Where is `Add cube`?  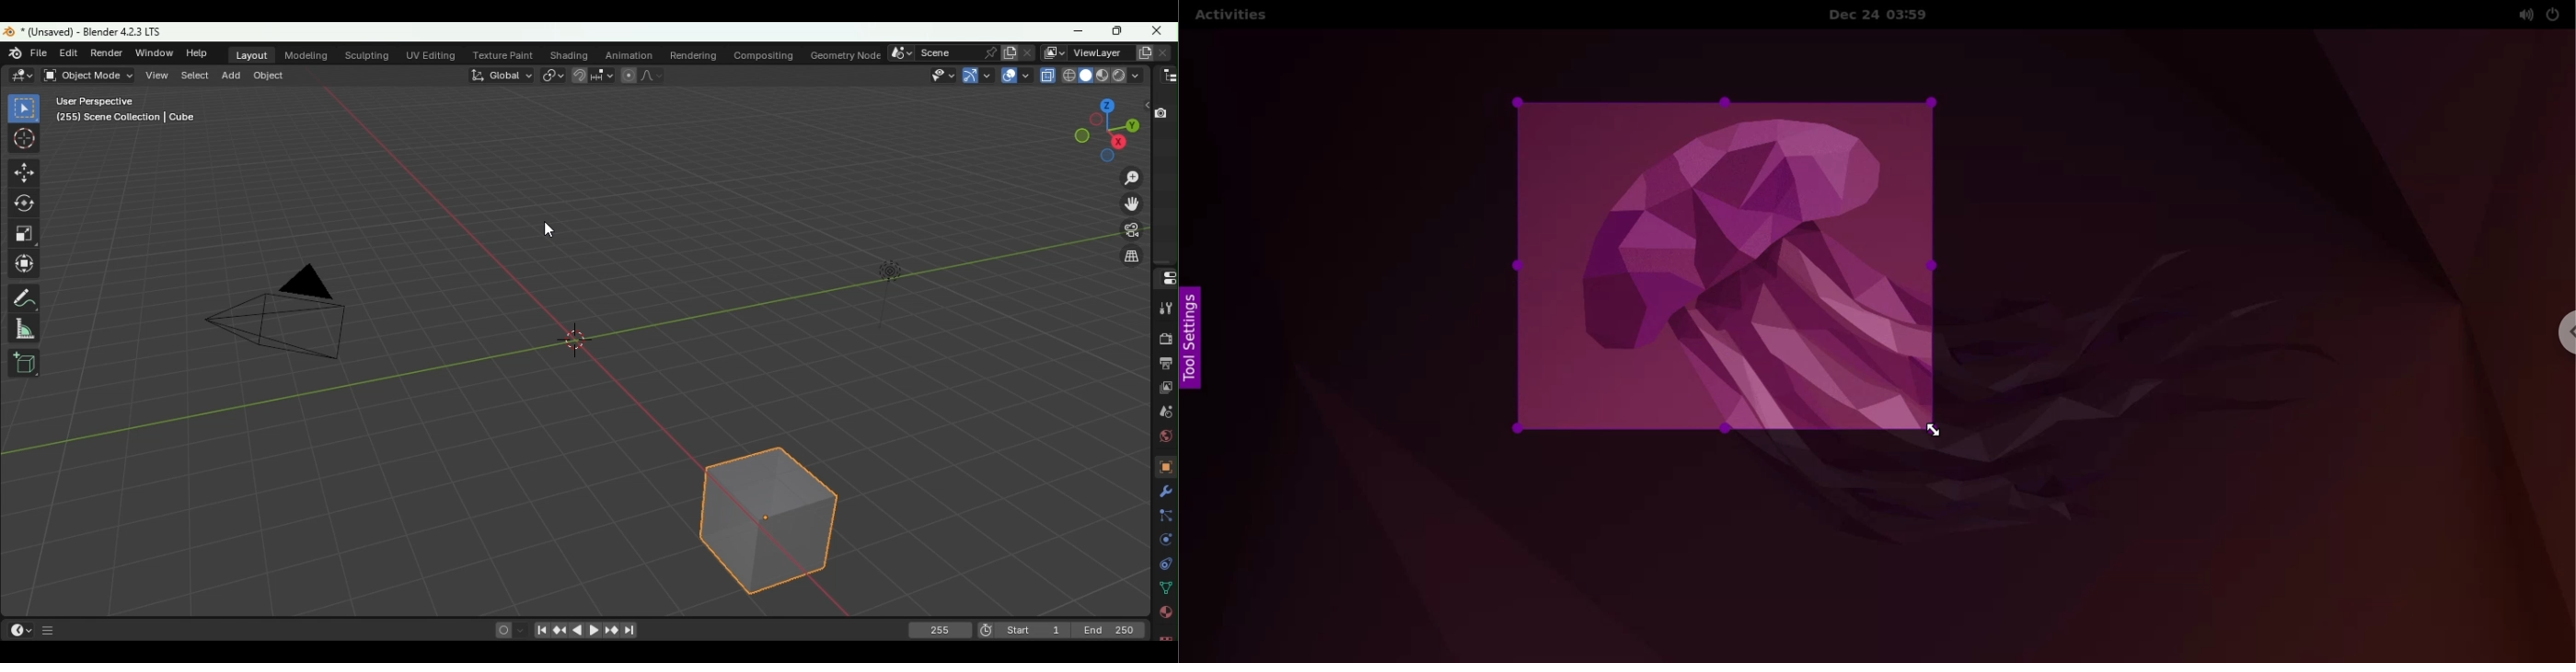 Add cube is located at coordinates (24, 363).